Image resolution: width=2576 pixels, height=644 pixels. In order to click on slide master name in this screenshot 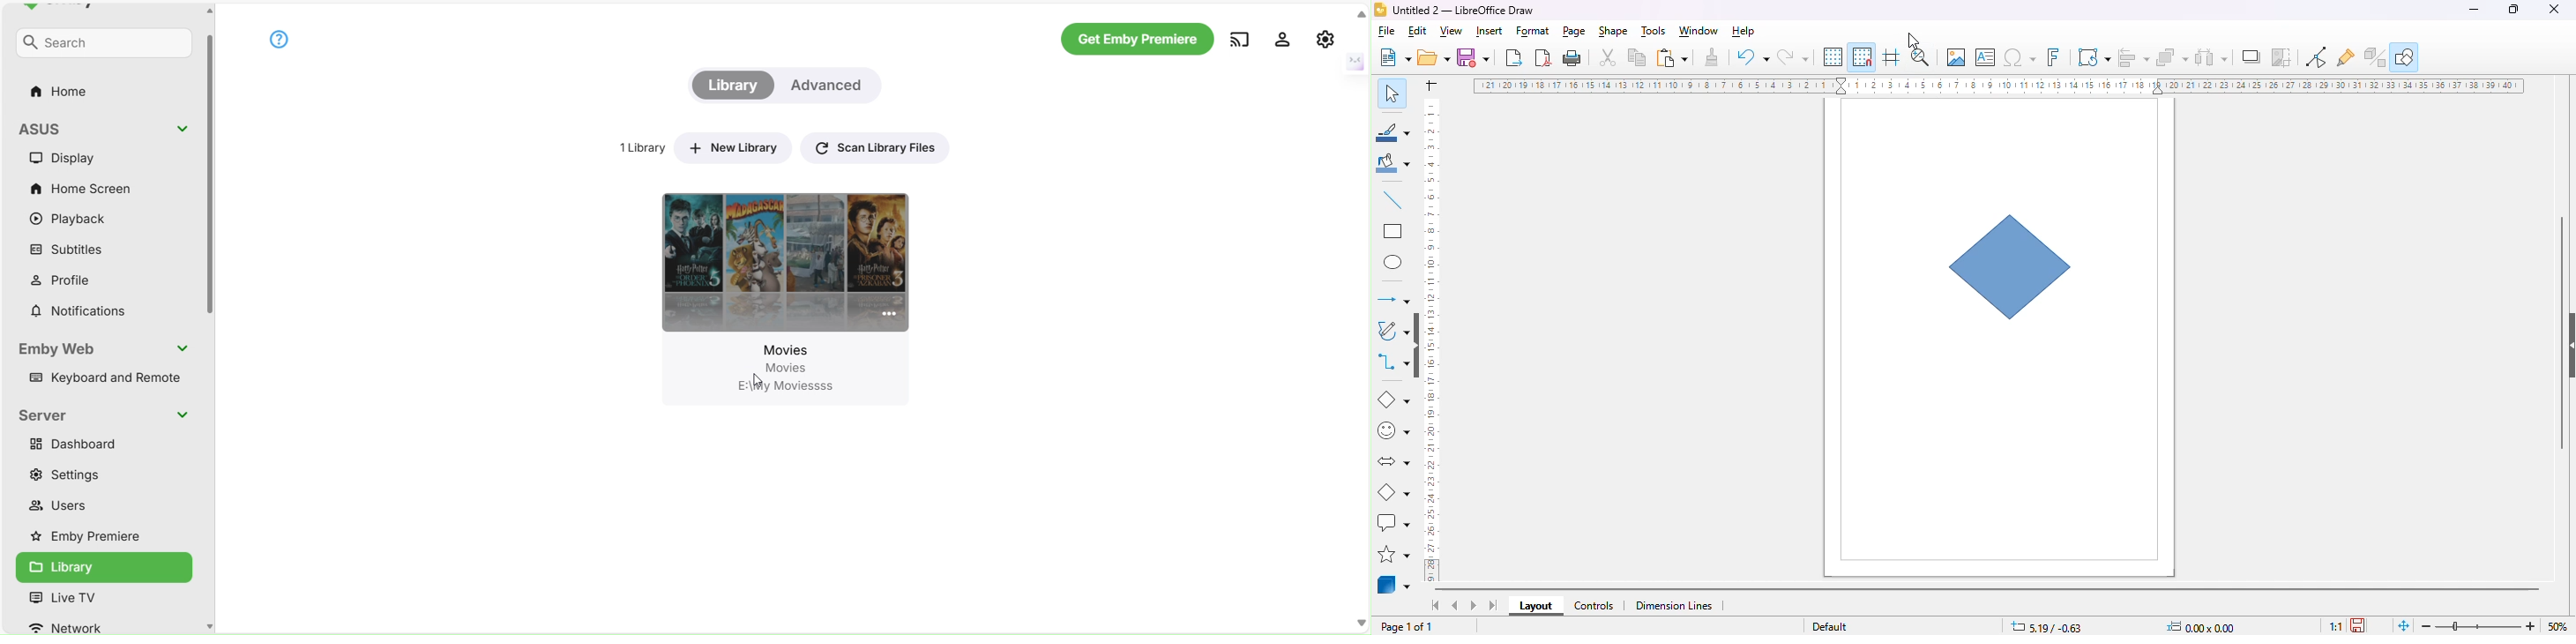, I will do `click(1828, 627)`.